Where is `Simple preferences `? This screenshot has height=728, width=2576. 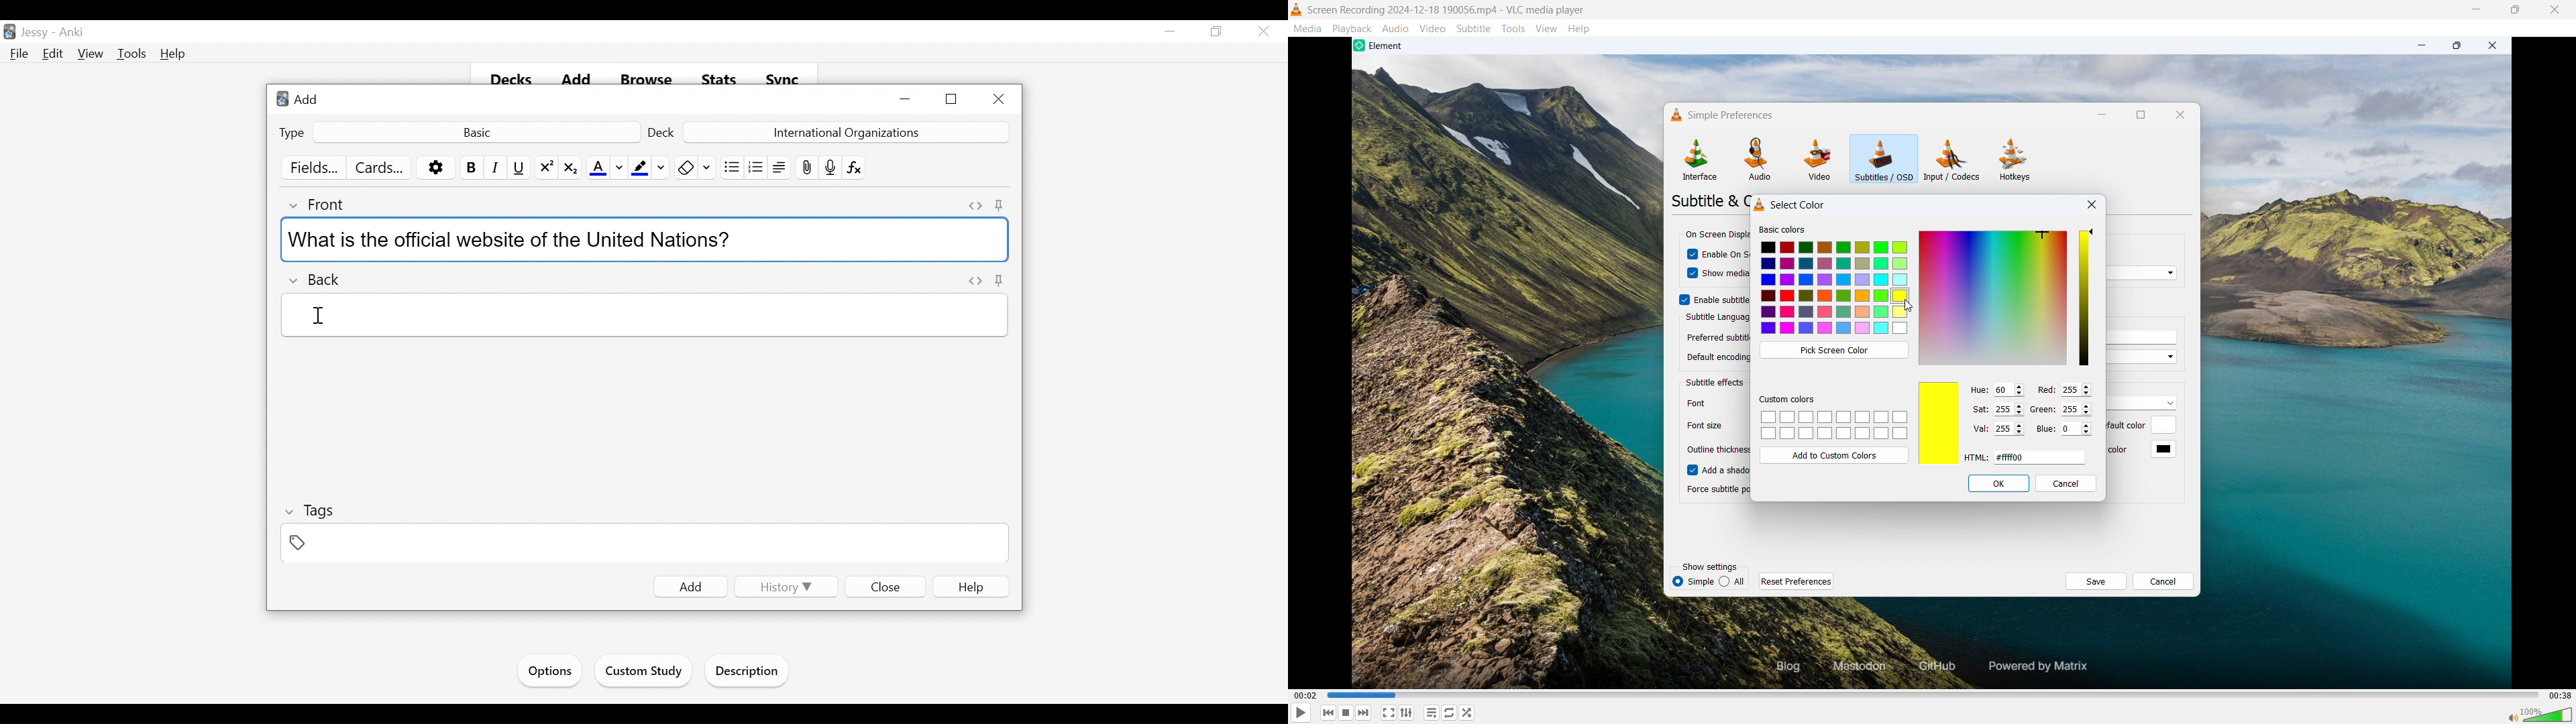 Simple preferences  is located at coordinates (1723, 115).